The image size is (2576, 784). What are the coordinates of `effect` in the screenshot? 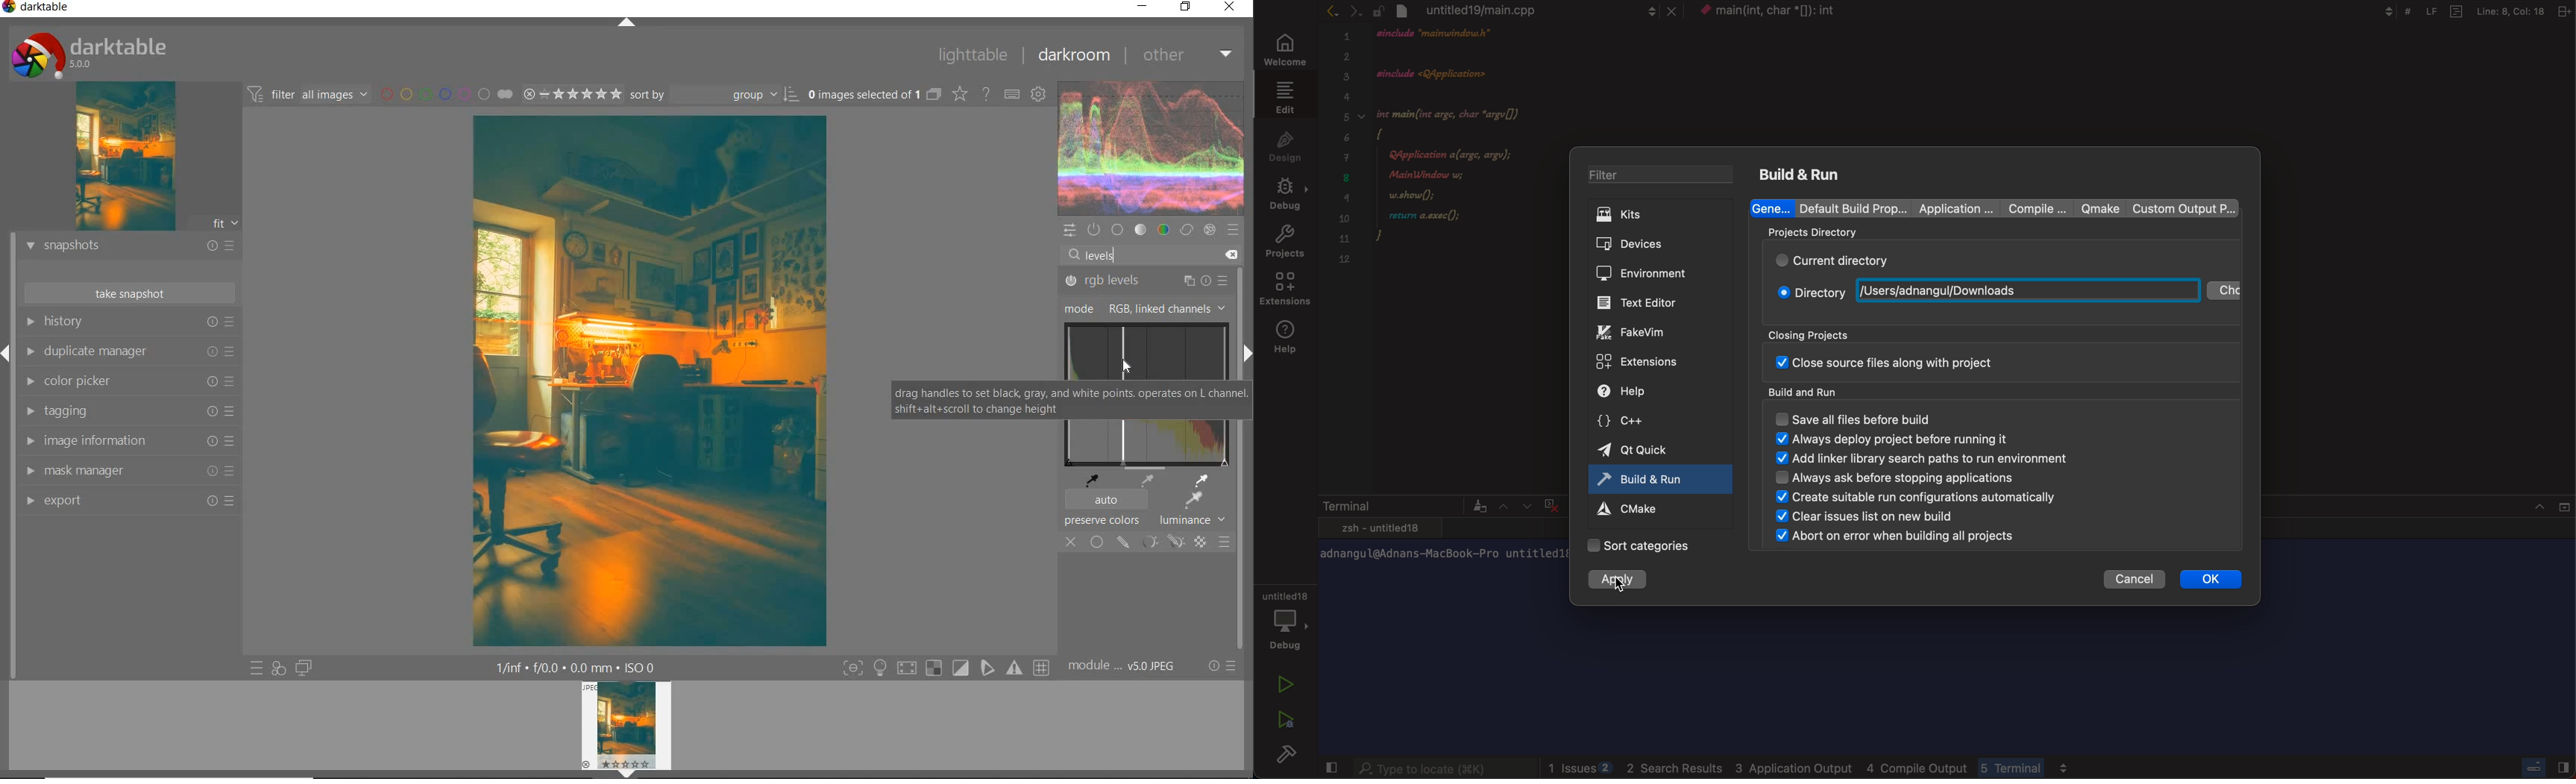 It's located at (1211, 231).